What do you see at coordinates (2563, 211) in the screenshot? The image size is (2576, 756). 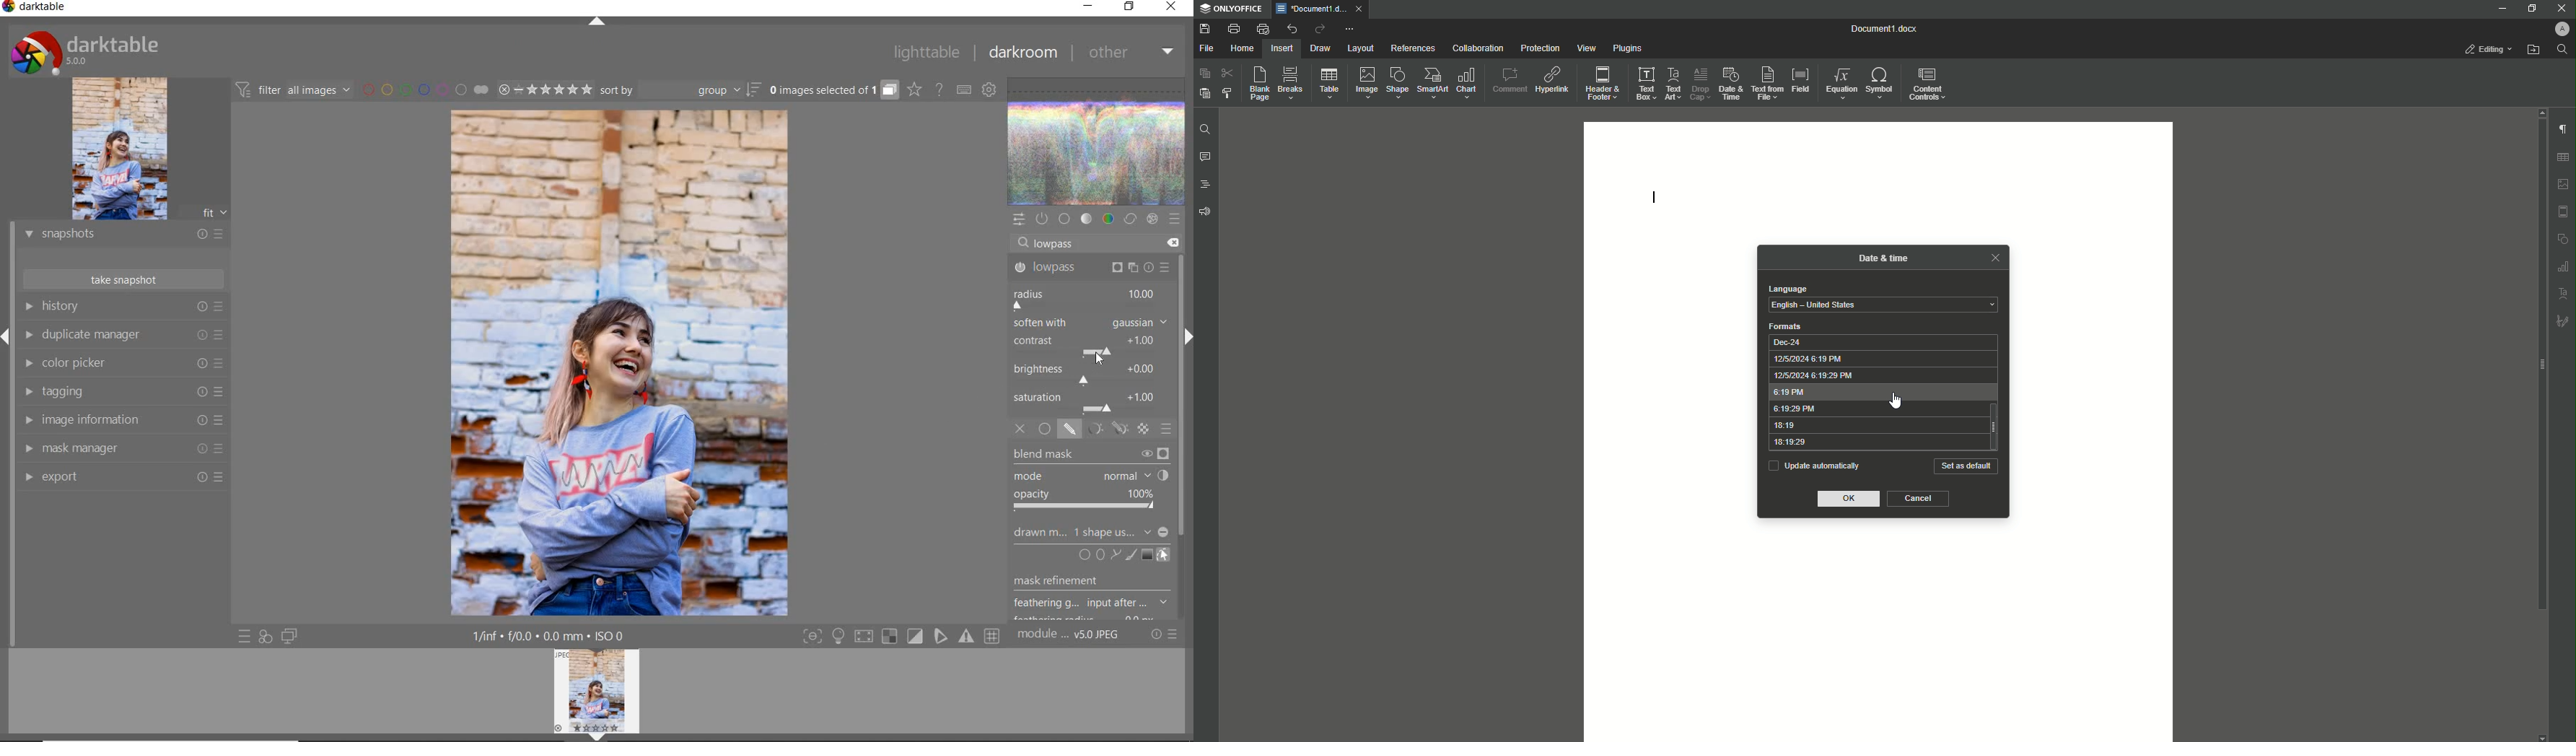 I see `header and footer settings` at bounding box center [2563, 211].